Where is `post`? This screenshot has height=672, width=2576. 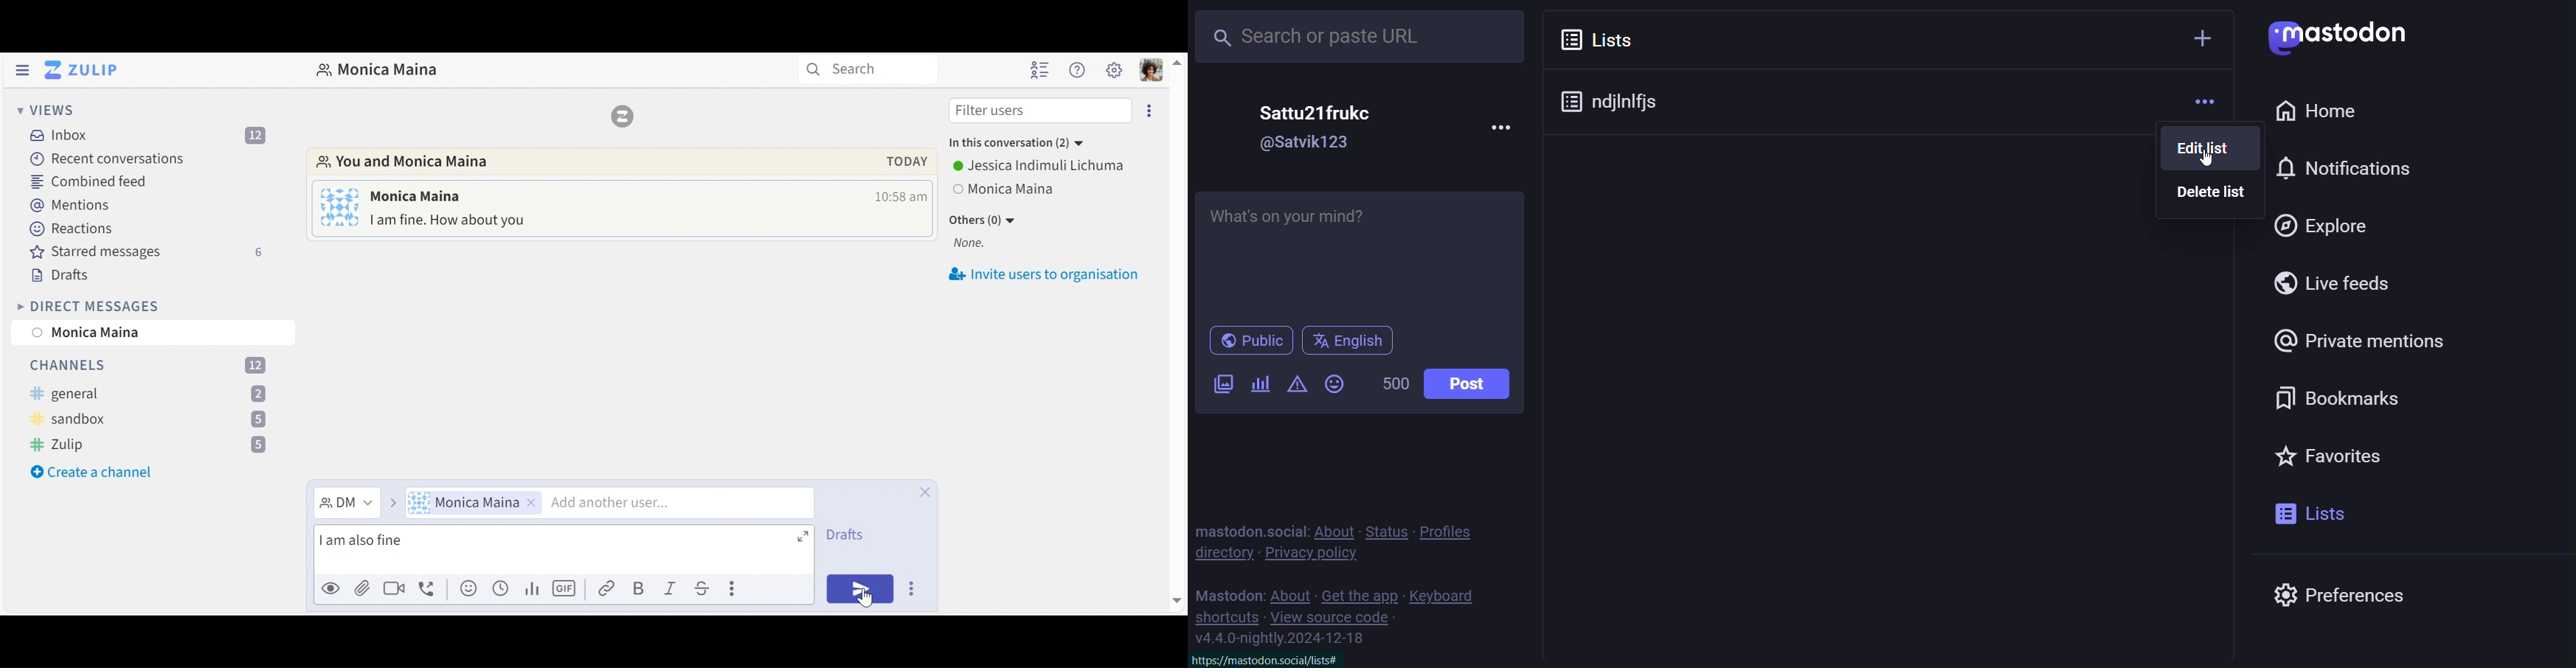 post is located at coordinates (1477, 383).